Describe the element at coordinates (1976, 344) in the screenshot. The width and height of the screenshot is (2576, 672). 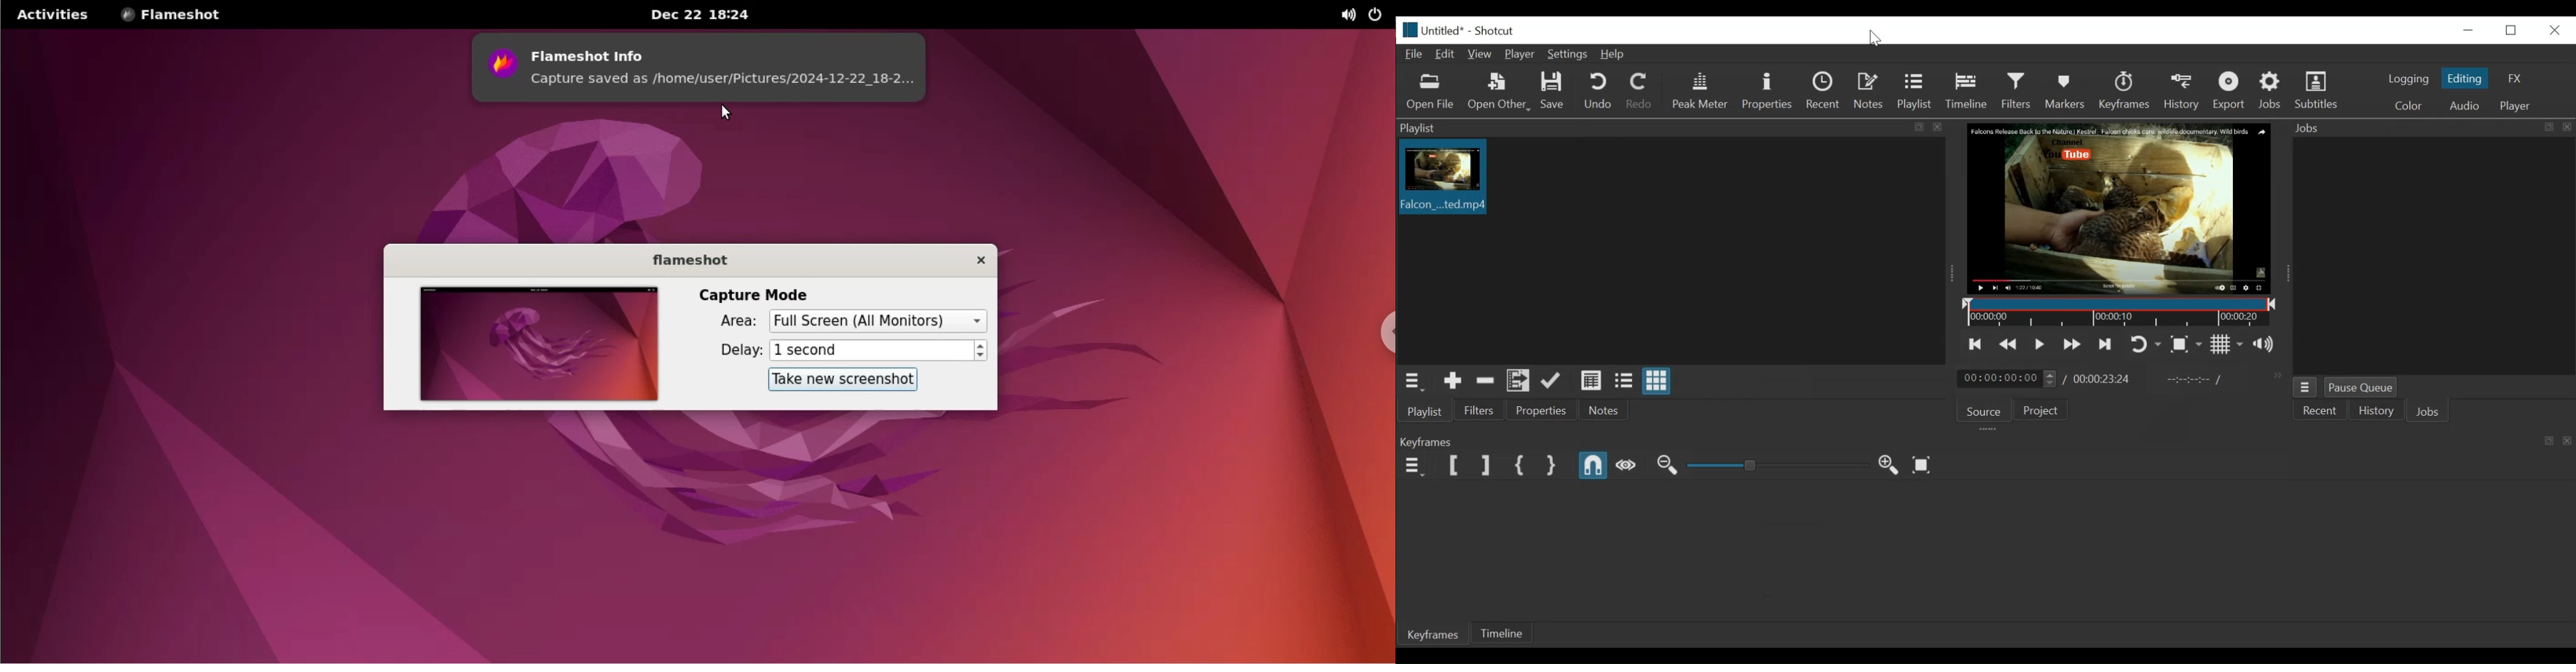
I see `Skip to the previous point` at that location.